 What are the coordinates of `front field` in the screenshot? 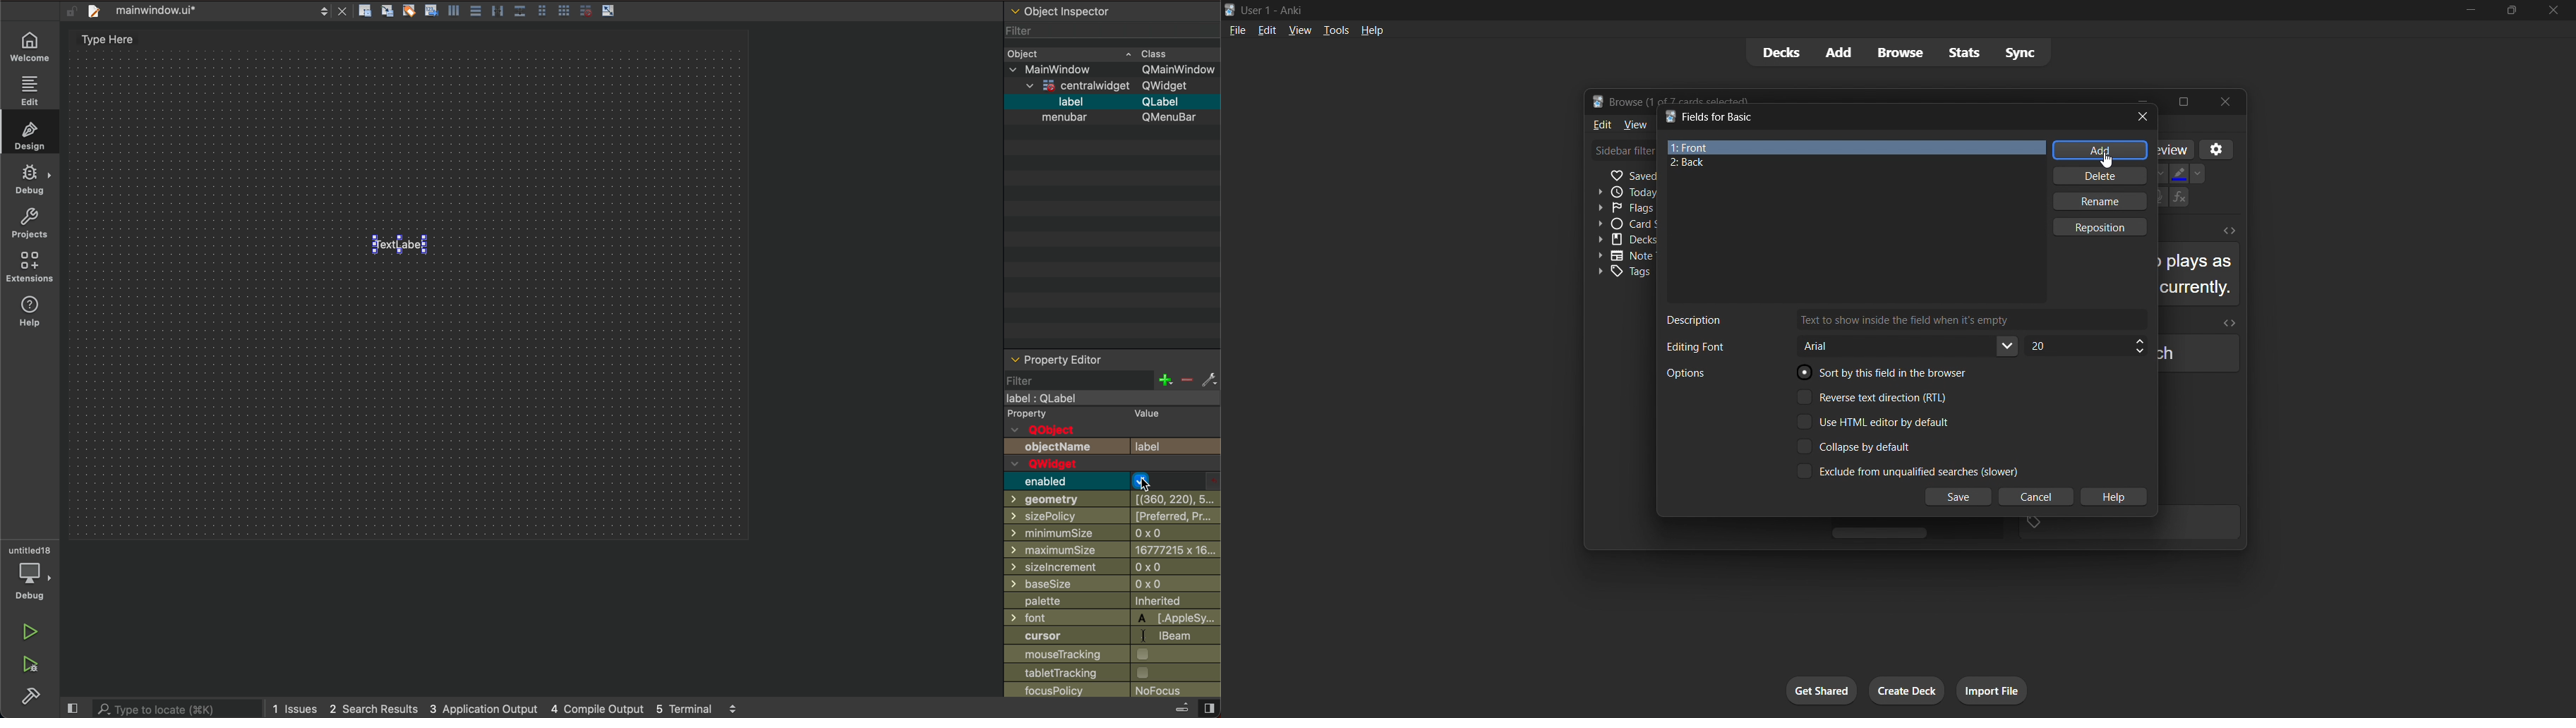 It's located at (1855, 147).